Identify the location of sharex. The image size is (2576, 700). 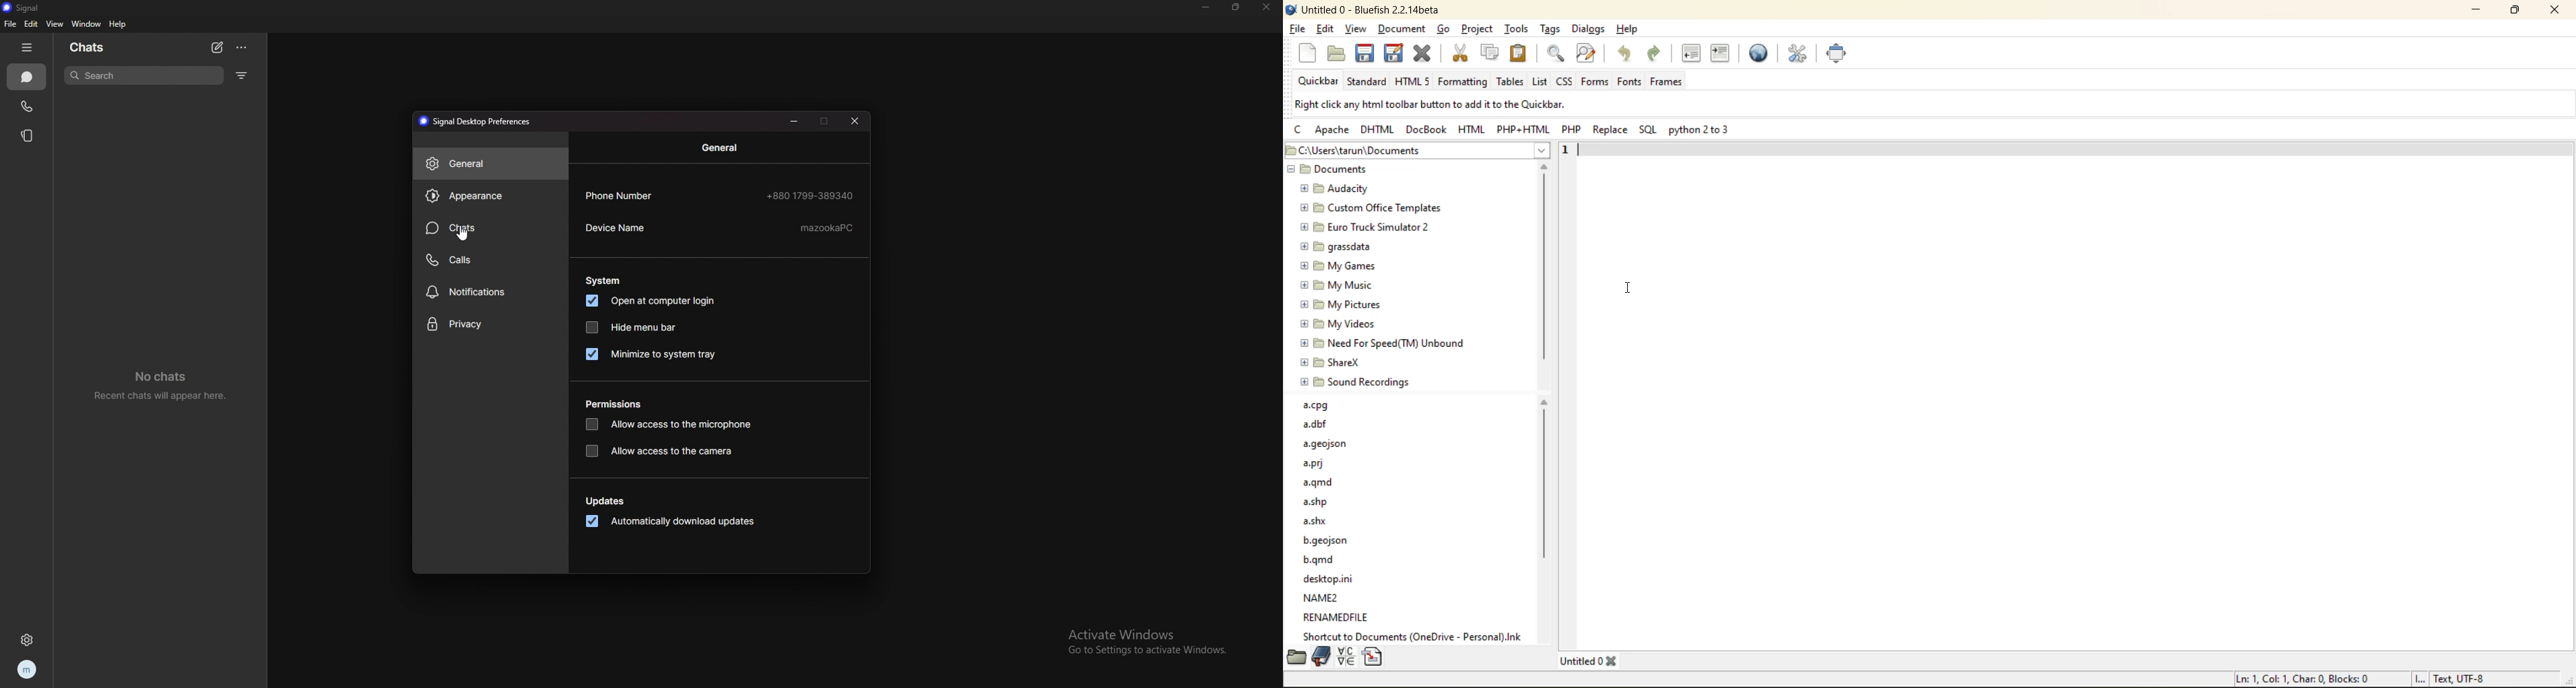
(1331, 363).